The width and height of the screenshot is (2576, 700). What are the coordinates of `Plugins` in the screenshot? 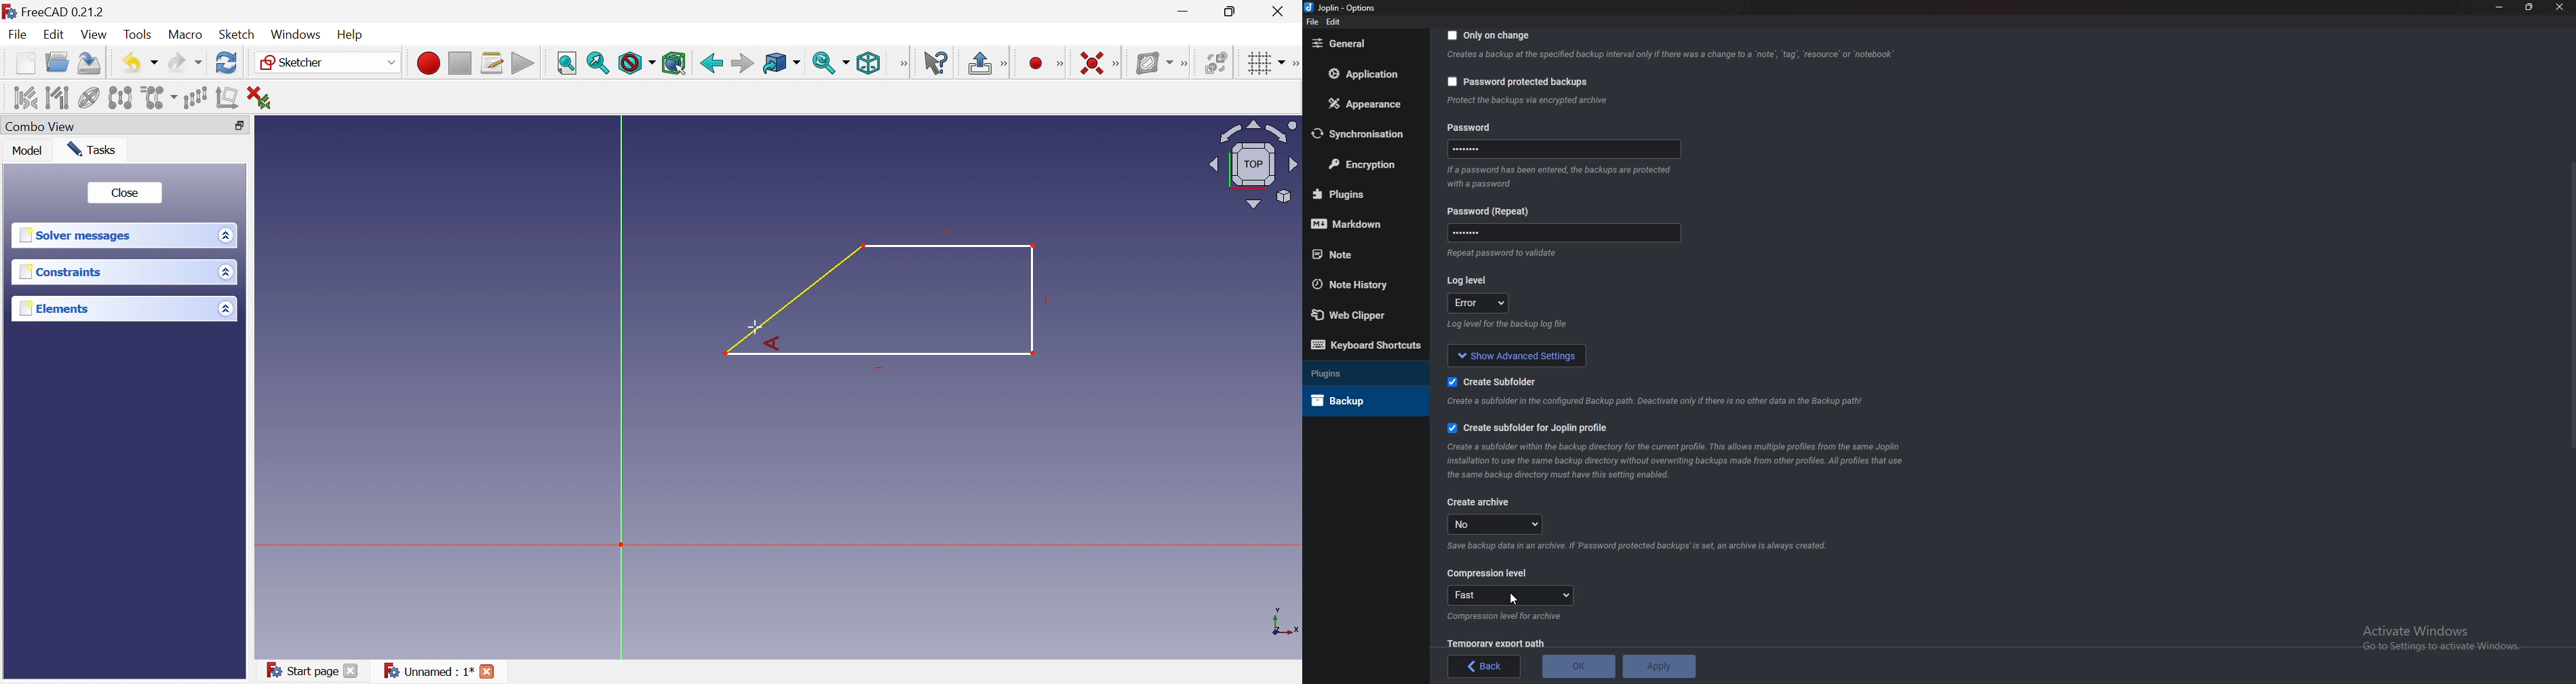 It's located at (1359, 375).